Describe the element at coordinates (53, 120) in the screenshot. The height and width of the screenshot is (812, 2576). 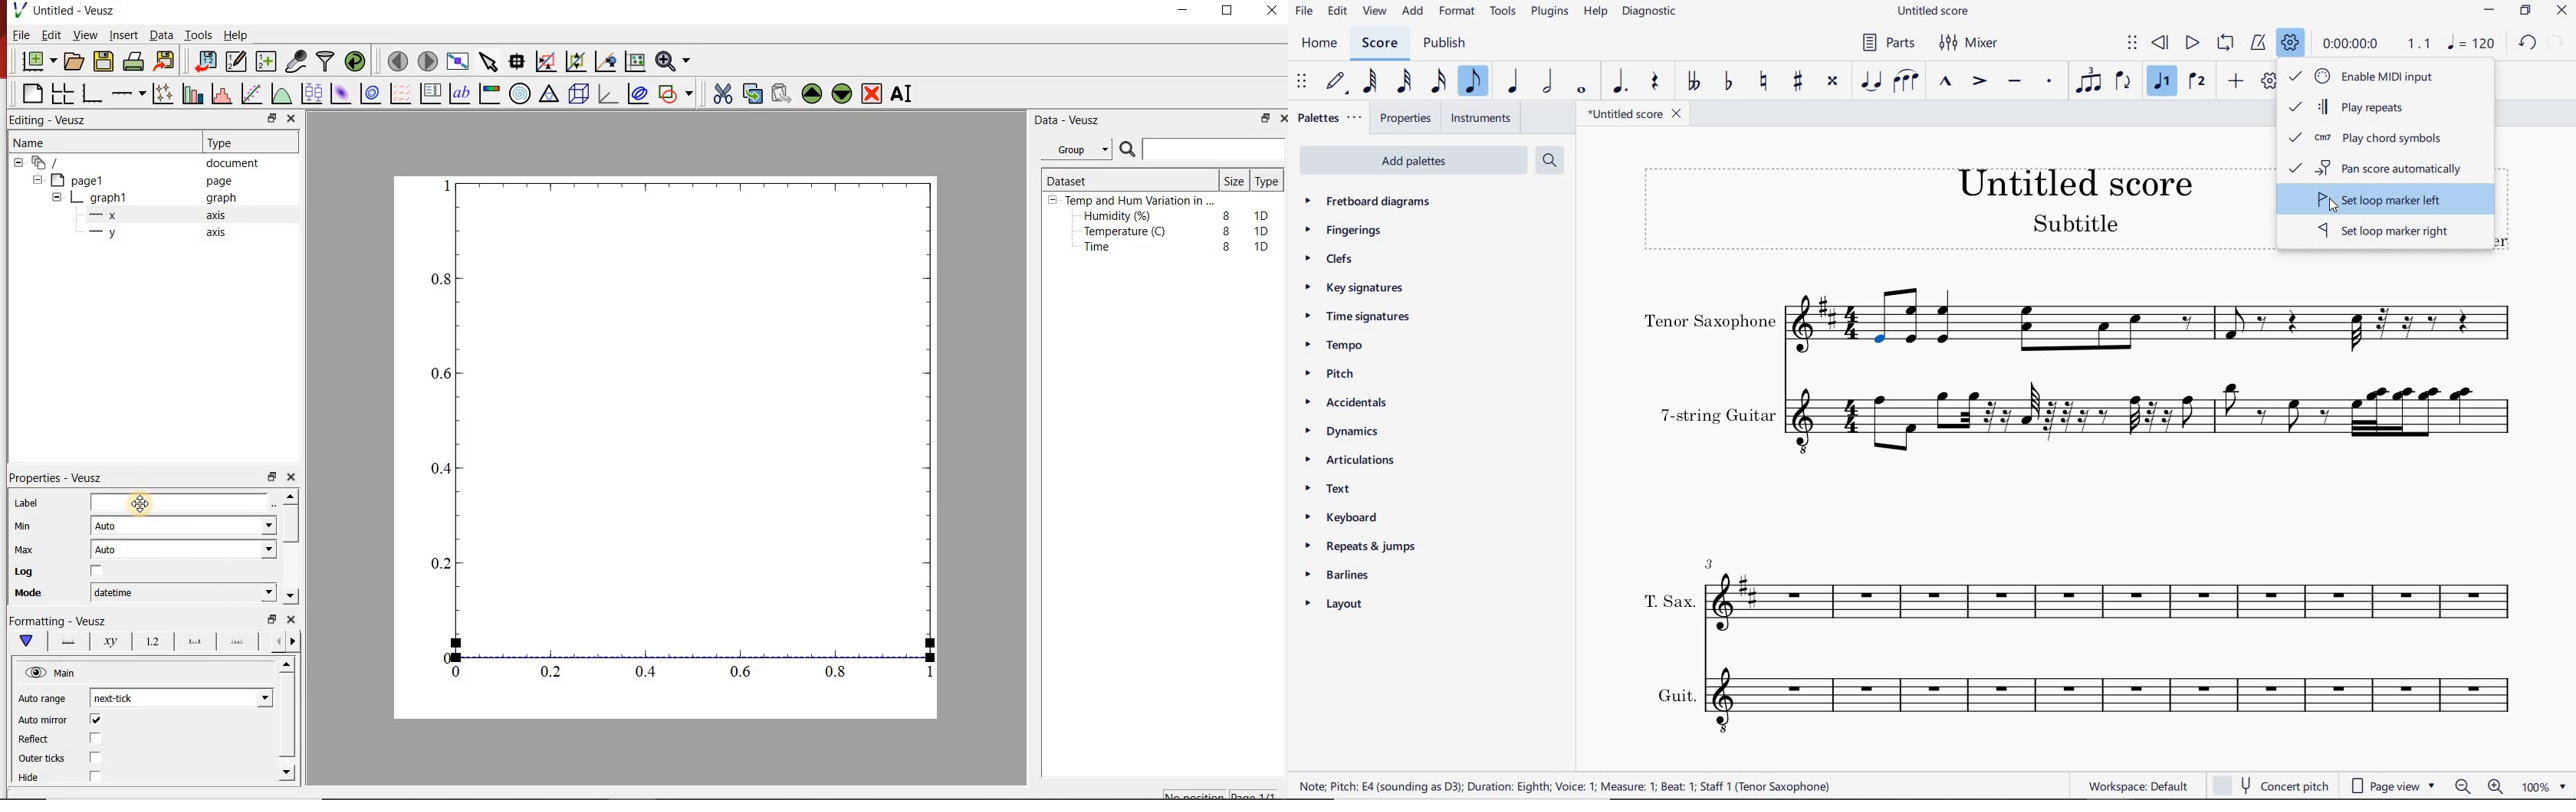
I see `Editing - Veusz` at that location.